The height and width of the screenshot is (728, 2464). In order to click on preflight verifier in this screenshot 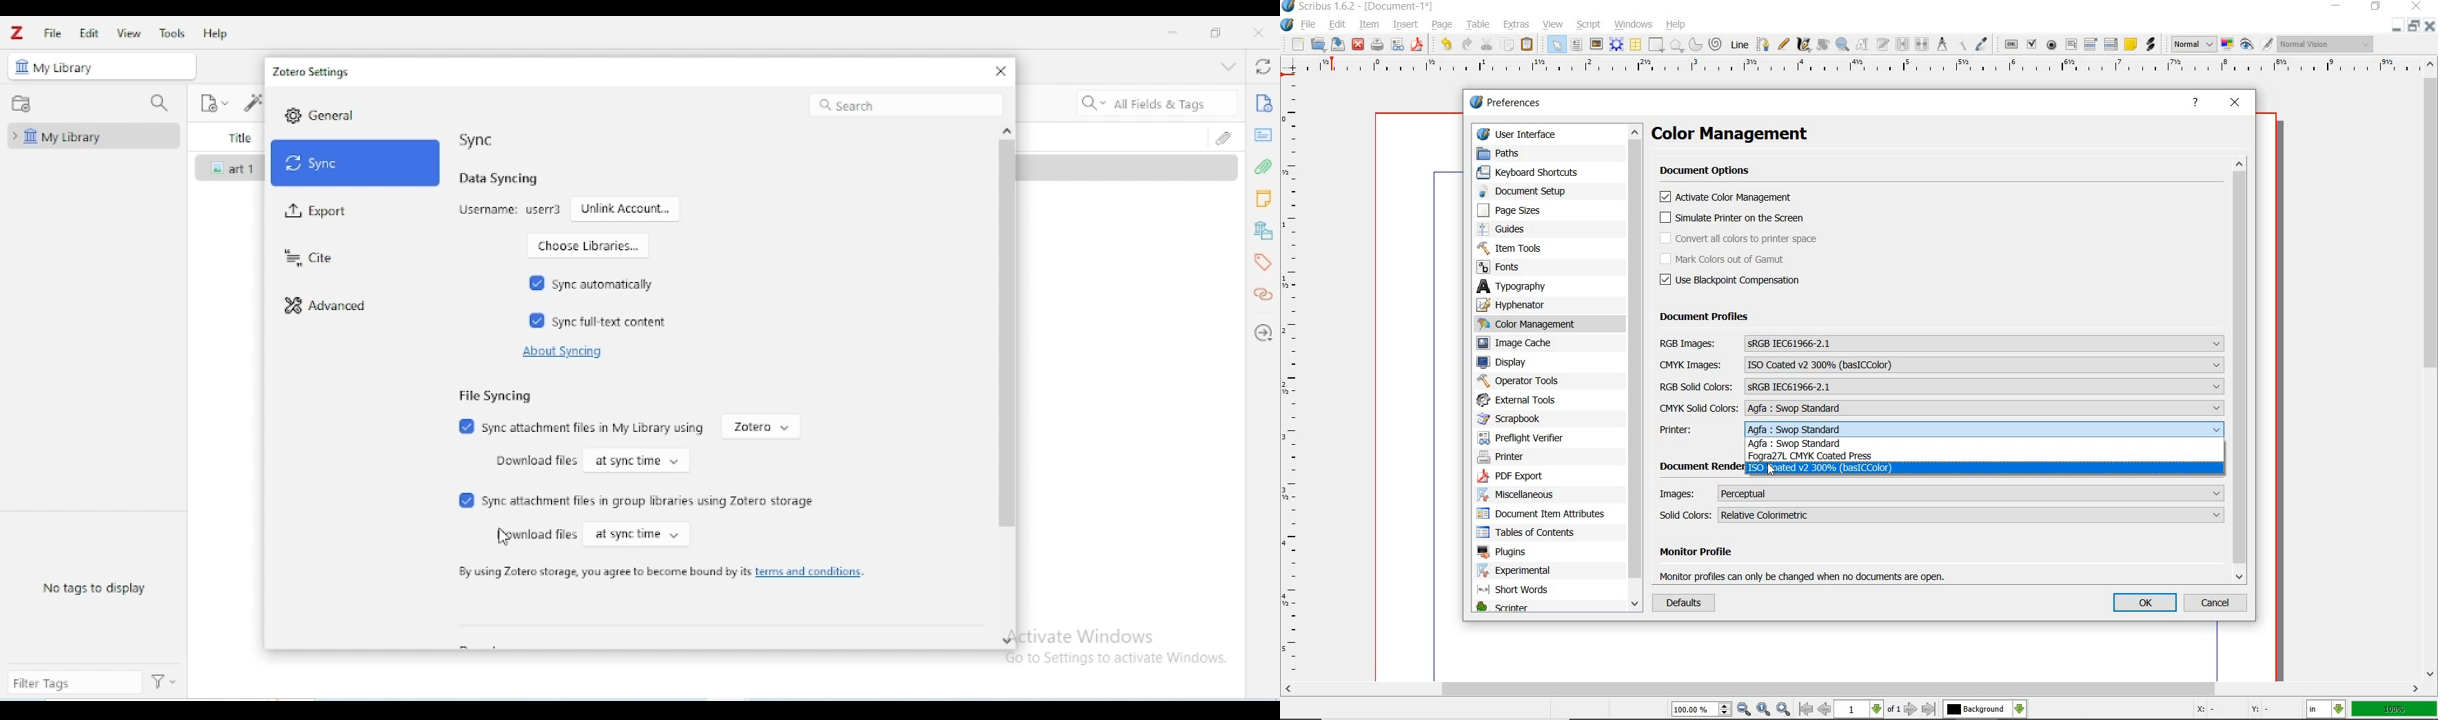, I will do `click(1399, 43)`.